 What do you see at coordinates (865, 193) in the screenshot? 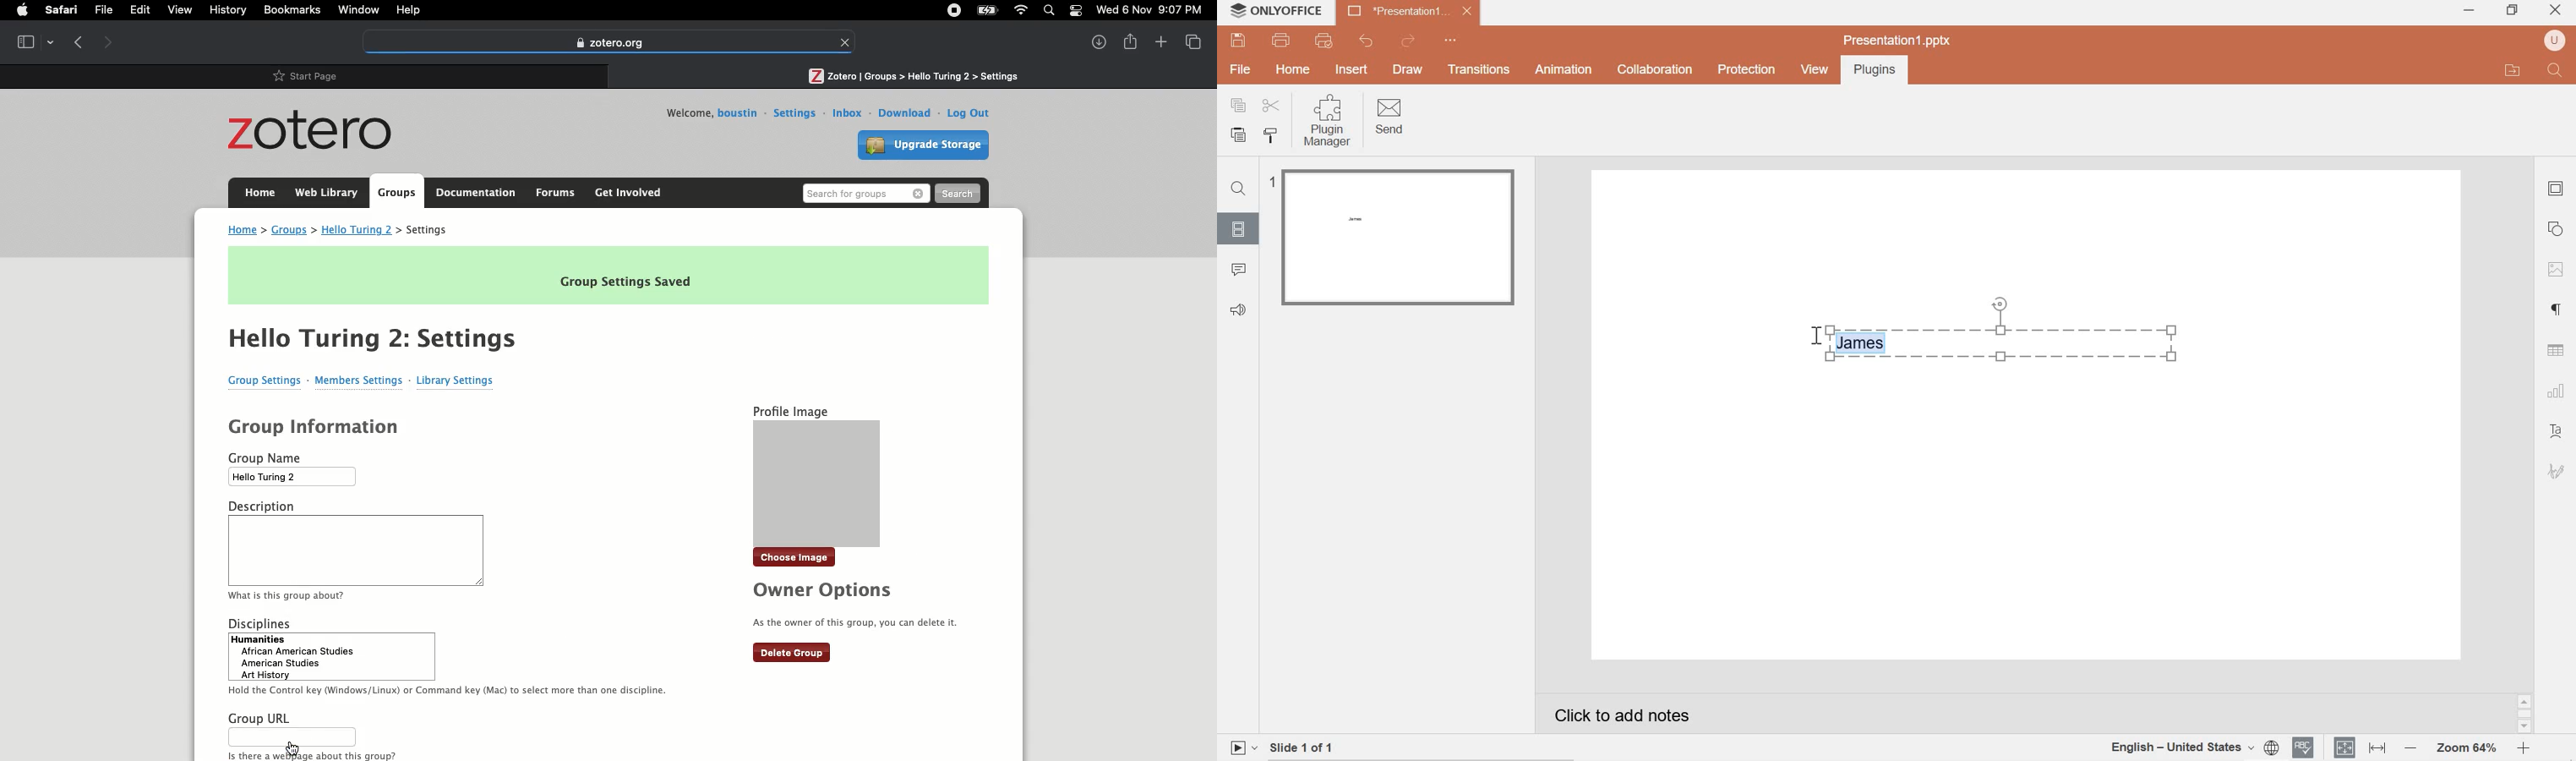
I see `Search` at bounding box center [865, 193].